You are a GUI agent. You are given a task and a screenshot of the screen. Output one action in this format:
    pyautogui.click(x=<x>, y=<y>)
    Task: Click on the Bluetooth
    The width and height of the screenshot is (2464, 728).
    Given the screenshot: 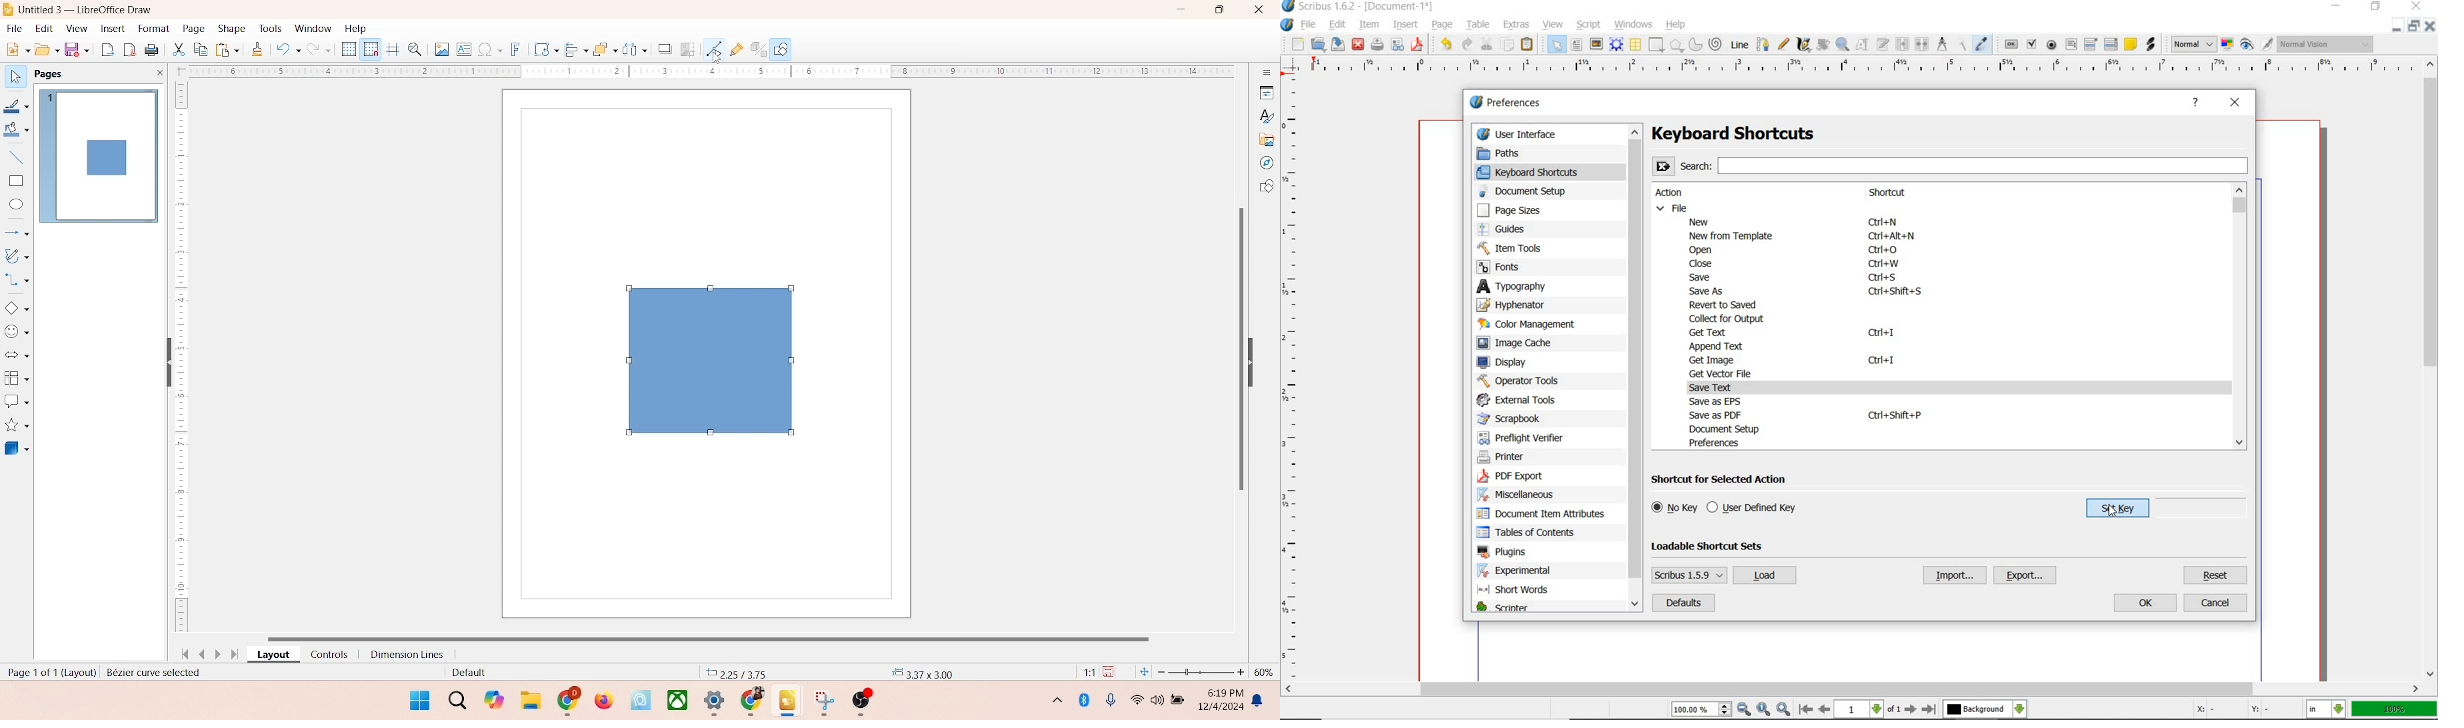 What is the action you would take?
    pyautogui.click(x=1088, y=700)
    